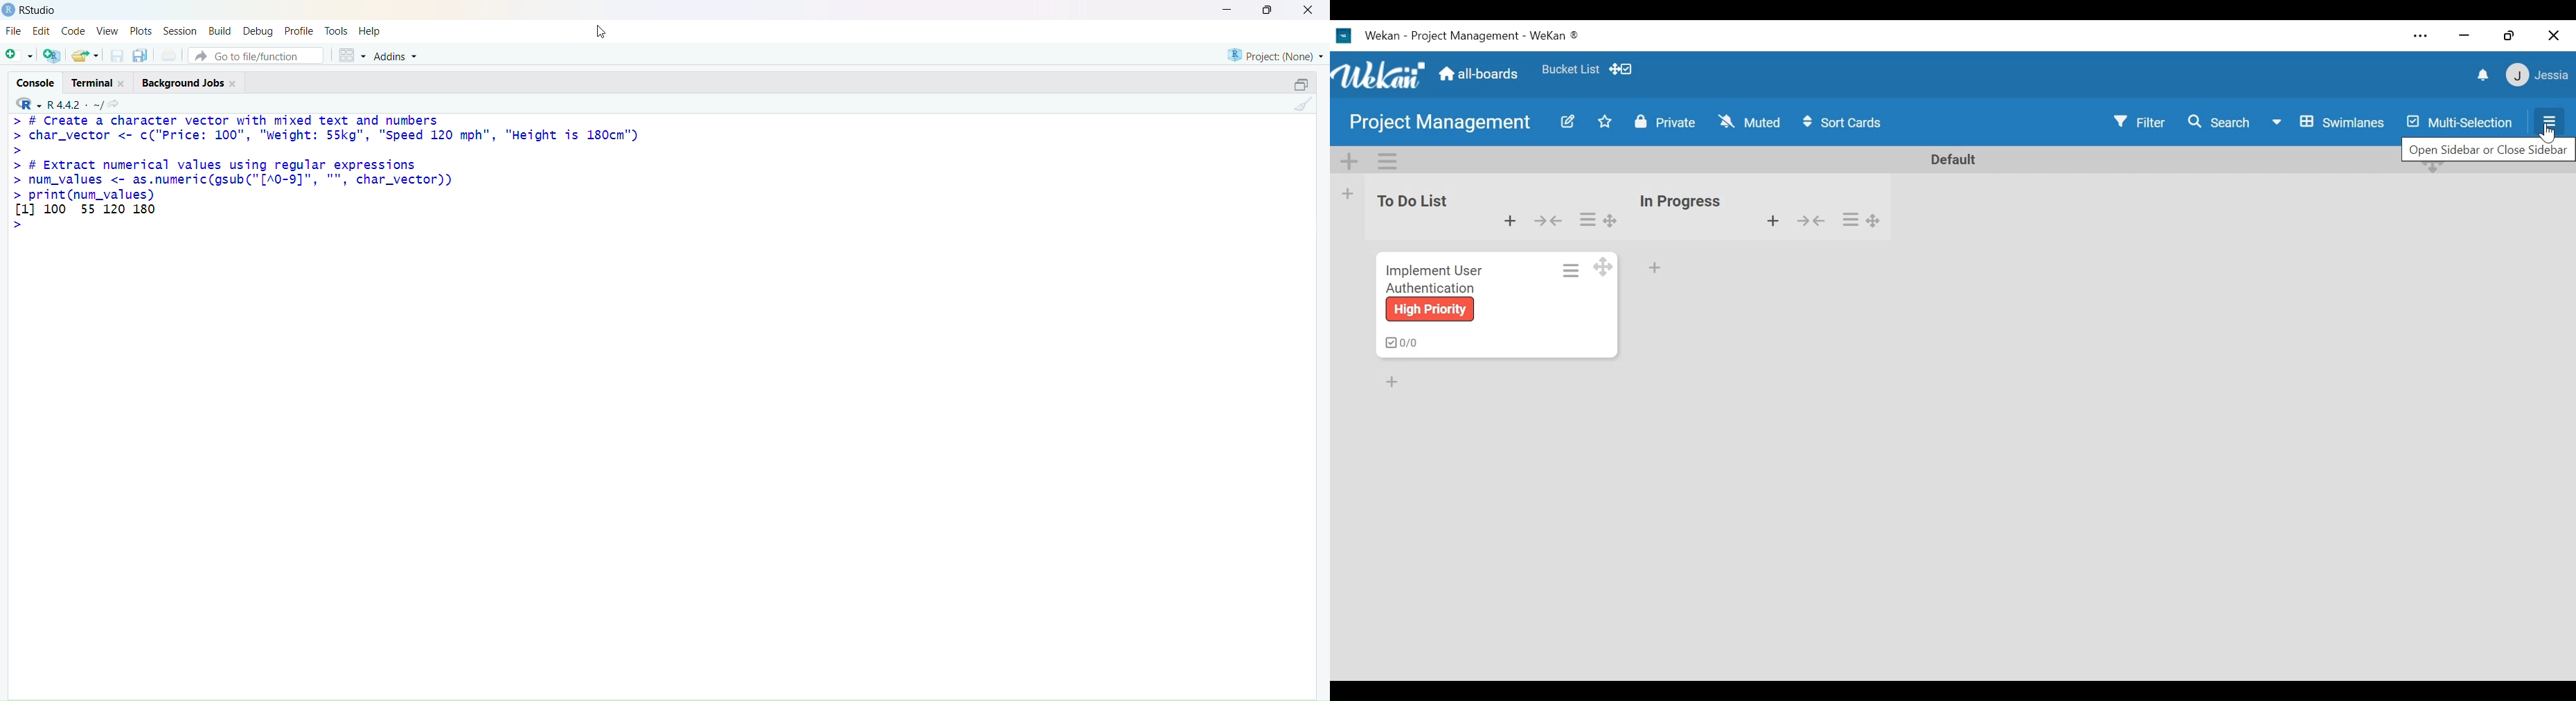 The height and width of the screenshot is (728, 2576). Describe the element at coordinates (86, 55) in the screenshot. I see `share as` at that location.